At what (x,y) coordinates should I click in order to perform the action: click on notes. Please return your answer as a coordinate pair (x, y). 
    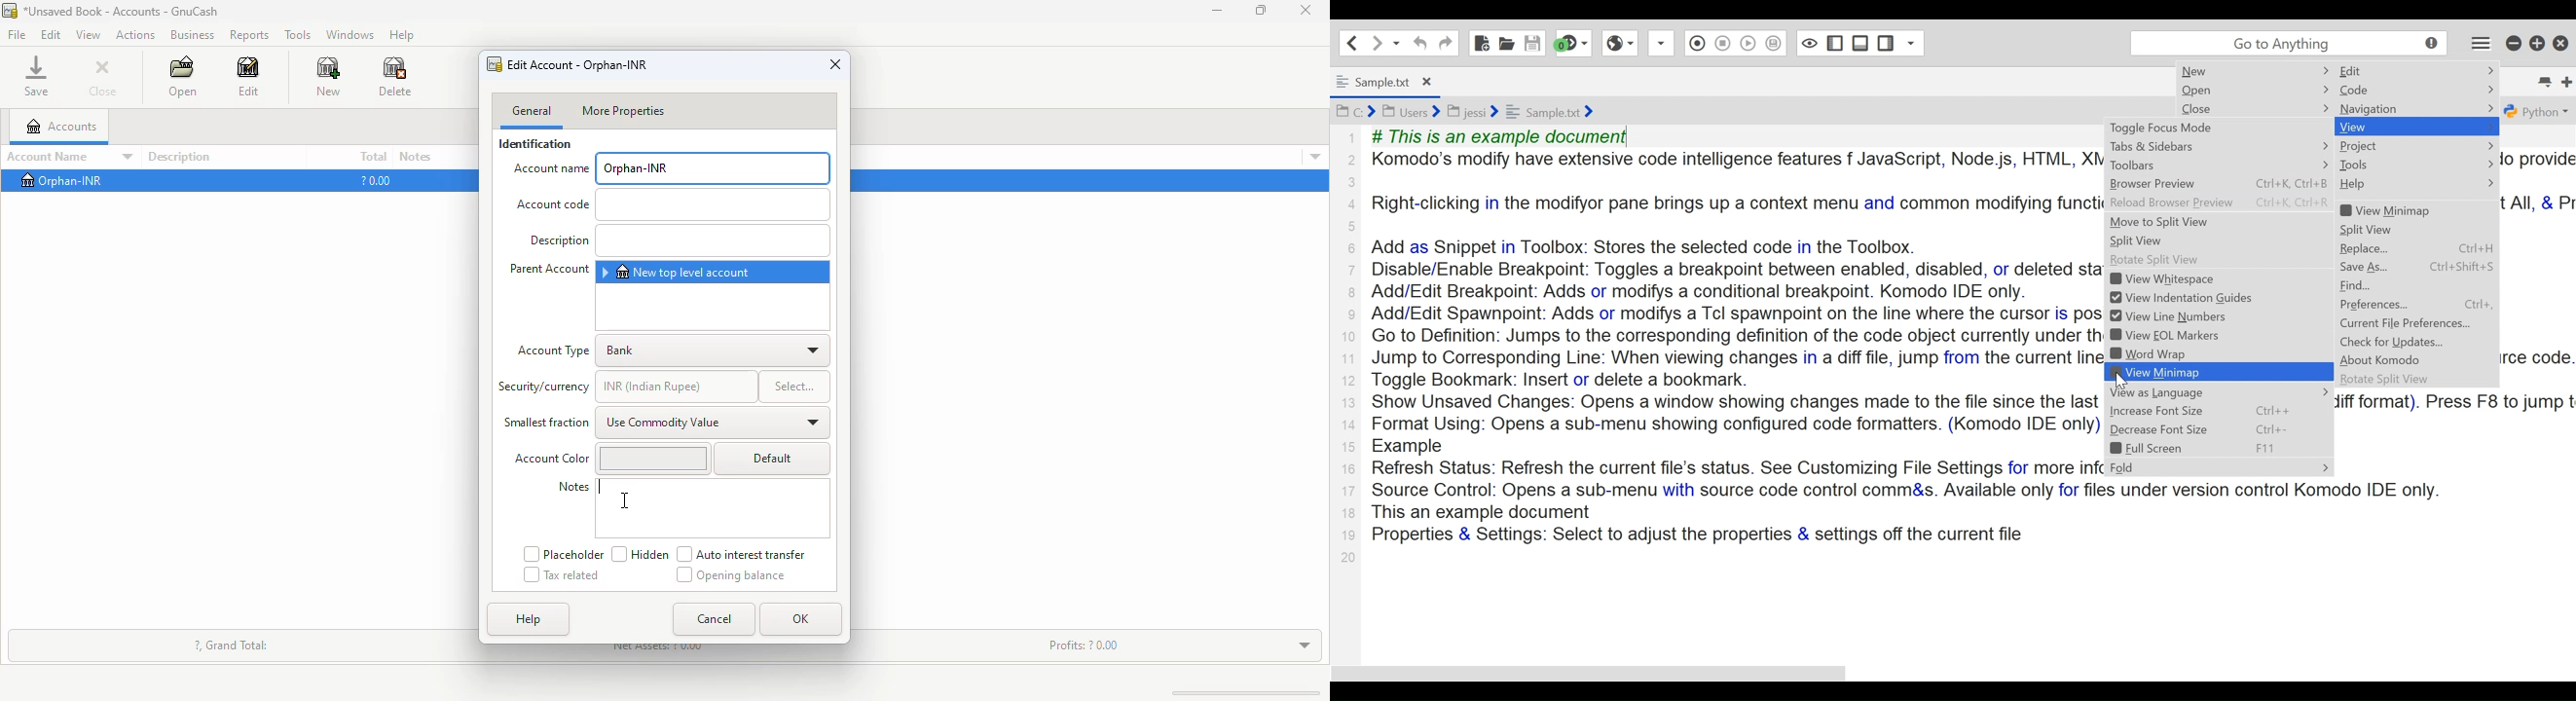
    Looking at the image, I should click on (570, 487).